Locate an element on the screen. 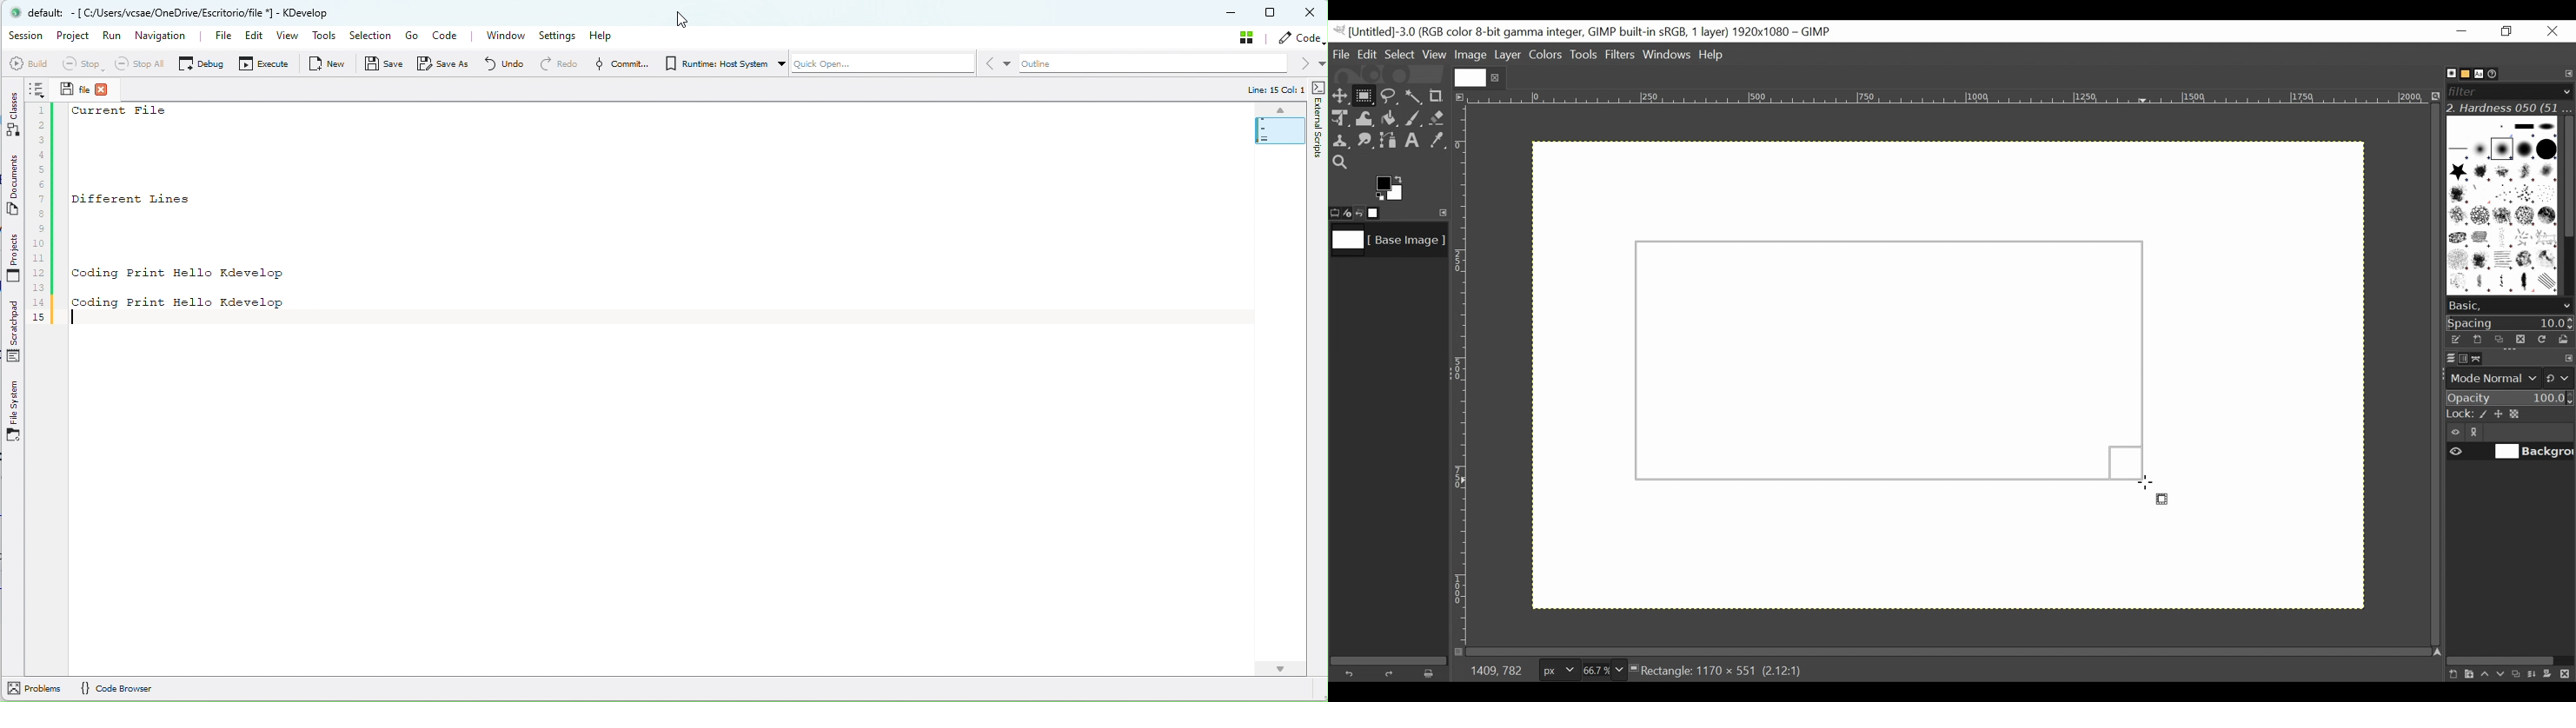  Undo is located at coordinates (1352, 672).